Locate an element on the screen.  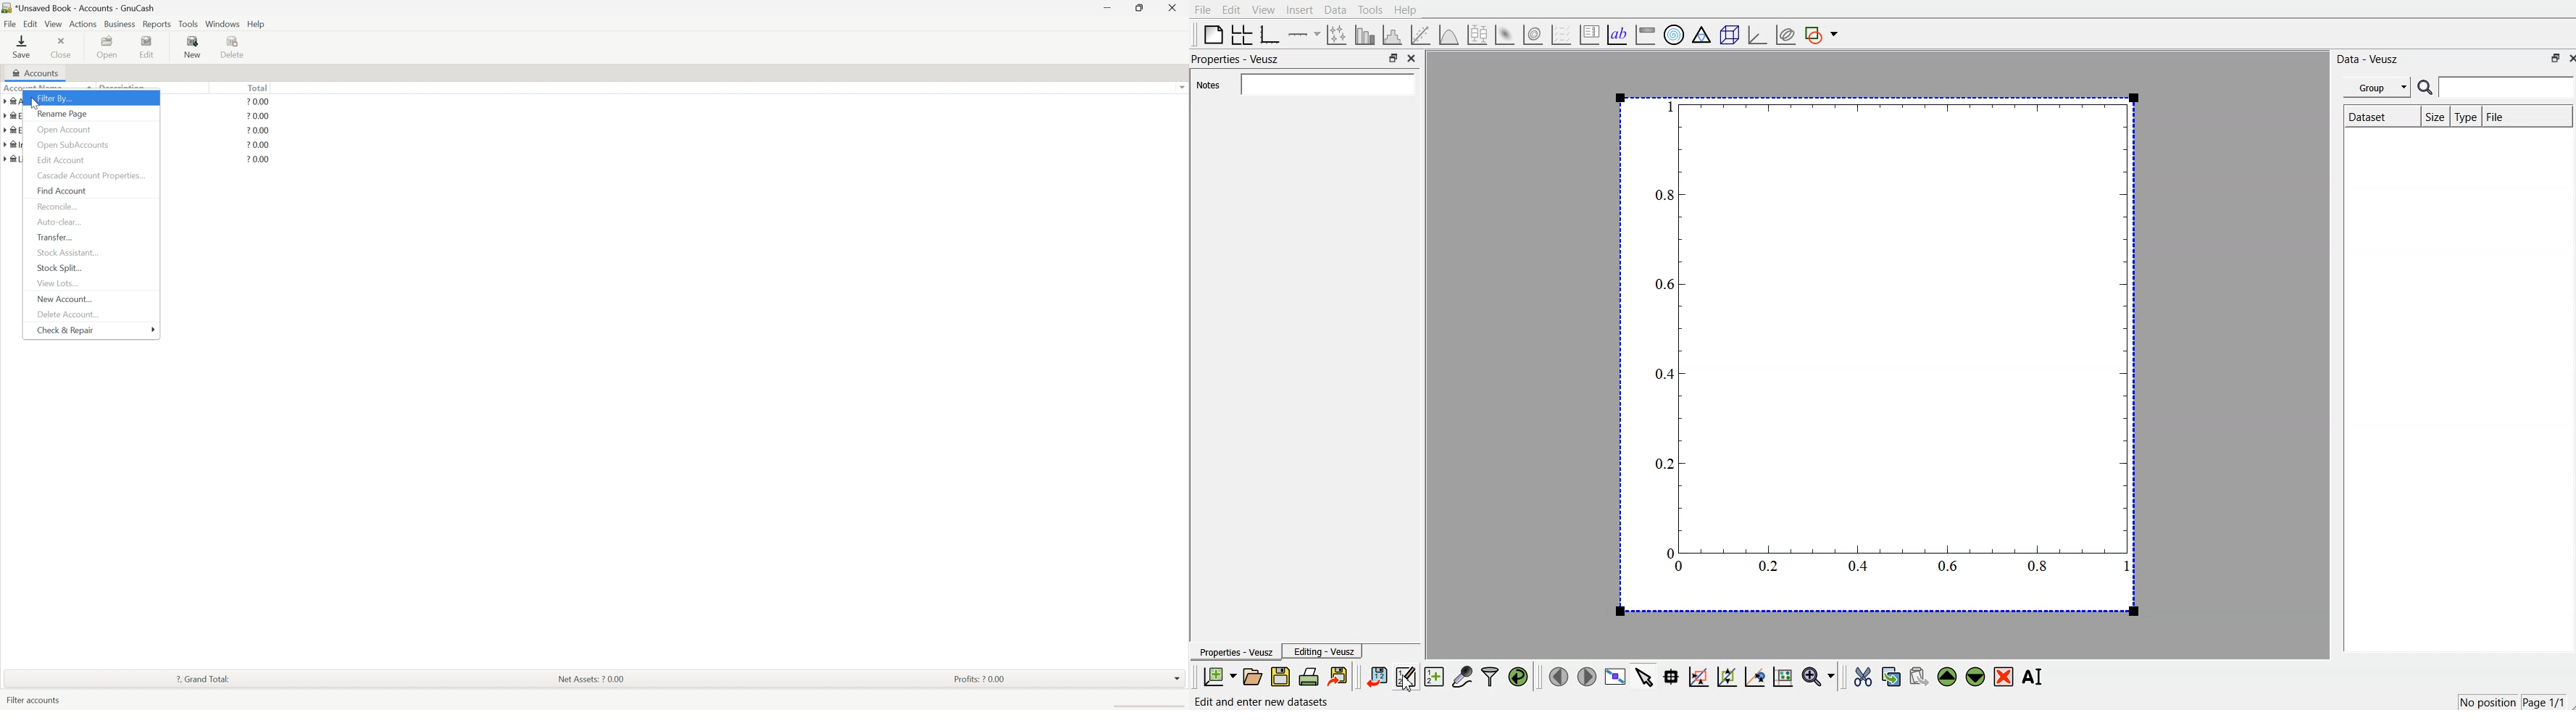
? 0.00 is located at coordinates (258, 116).